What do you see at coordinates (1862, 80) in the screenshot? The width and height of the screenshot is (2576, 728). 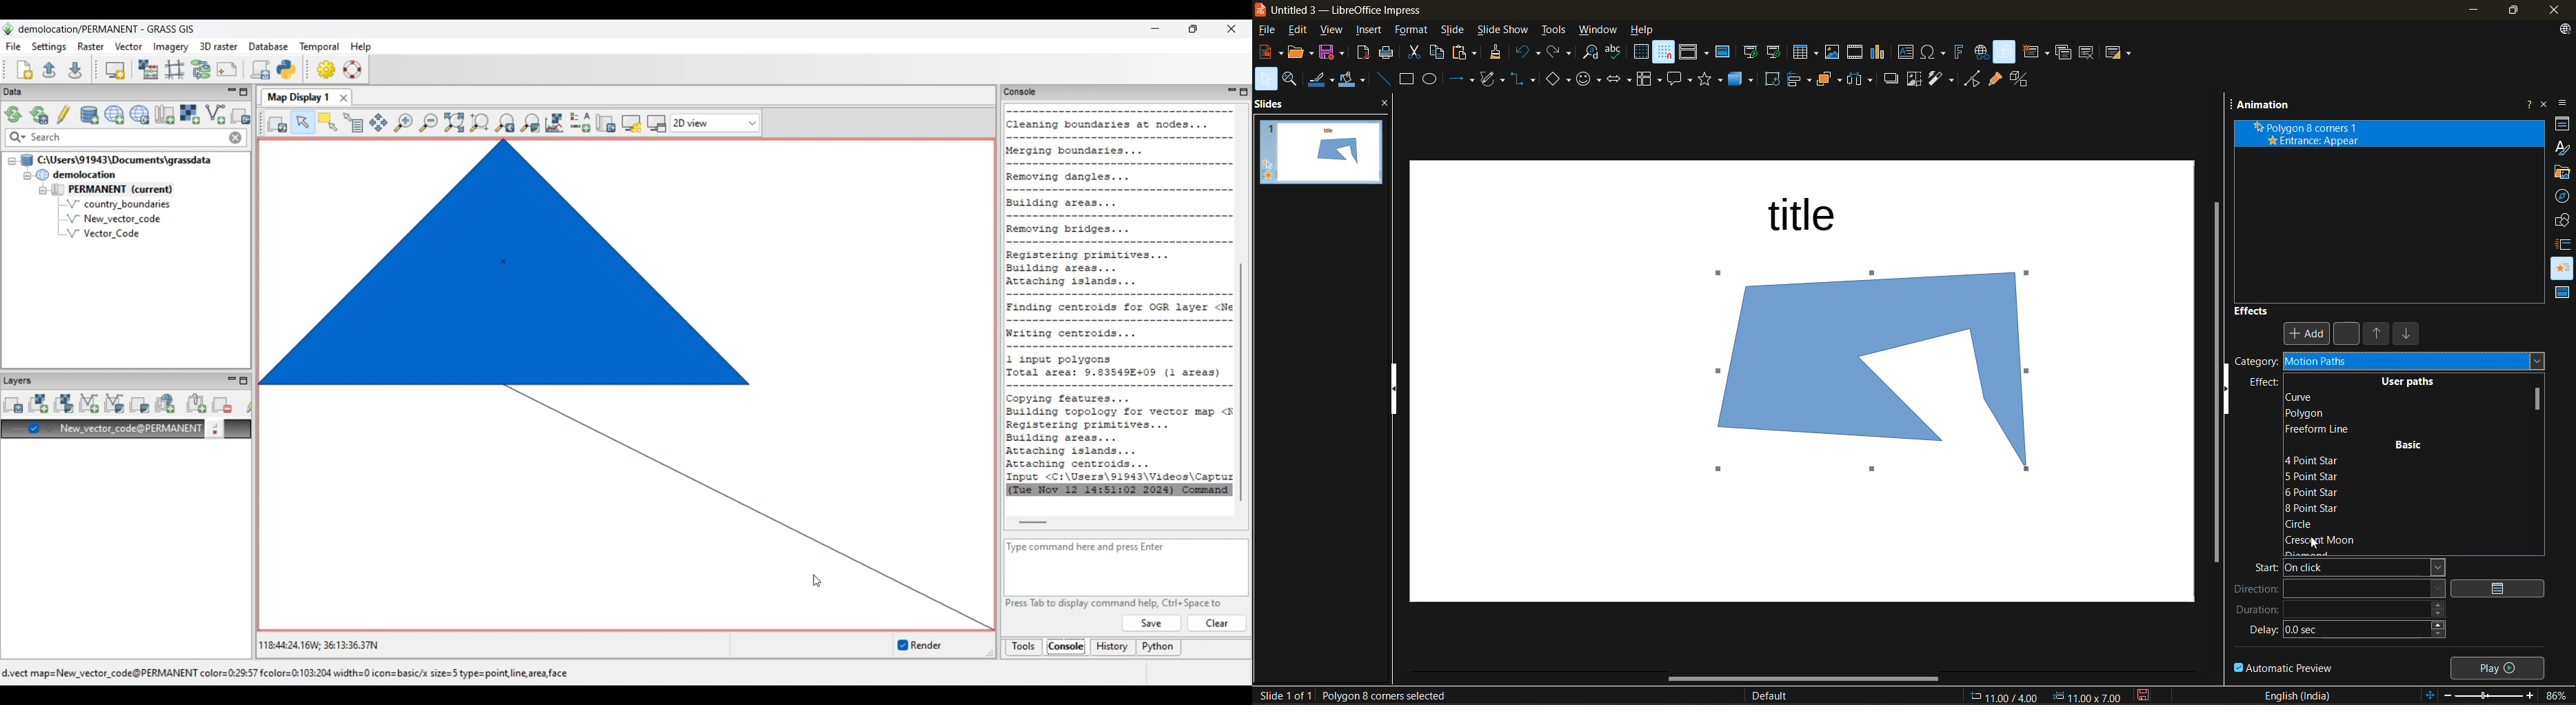 I see `distribute` at bounding box center [1862, 80].